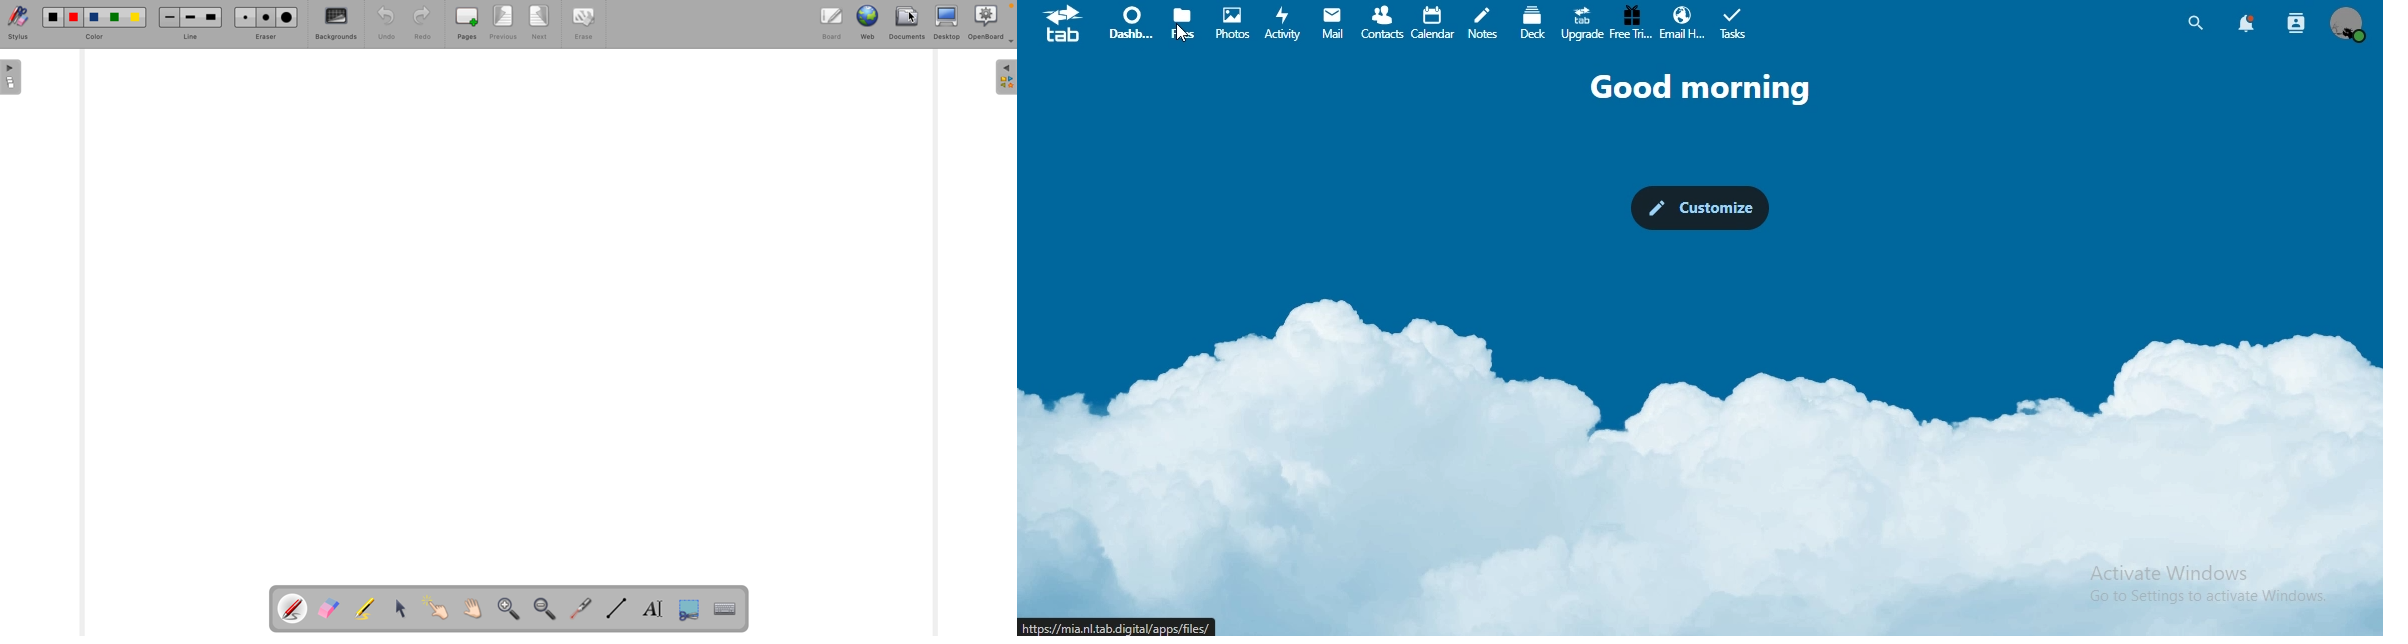 The height and width of the screenshot is (644, 2408). I want to click on upgrade, so click(1580, 25).